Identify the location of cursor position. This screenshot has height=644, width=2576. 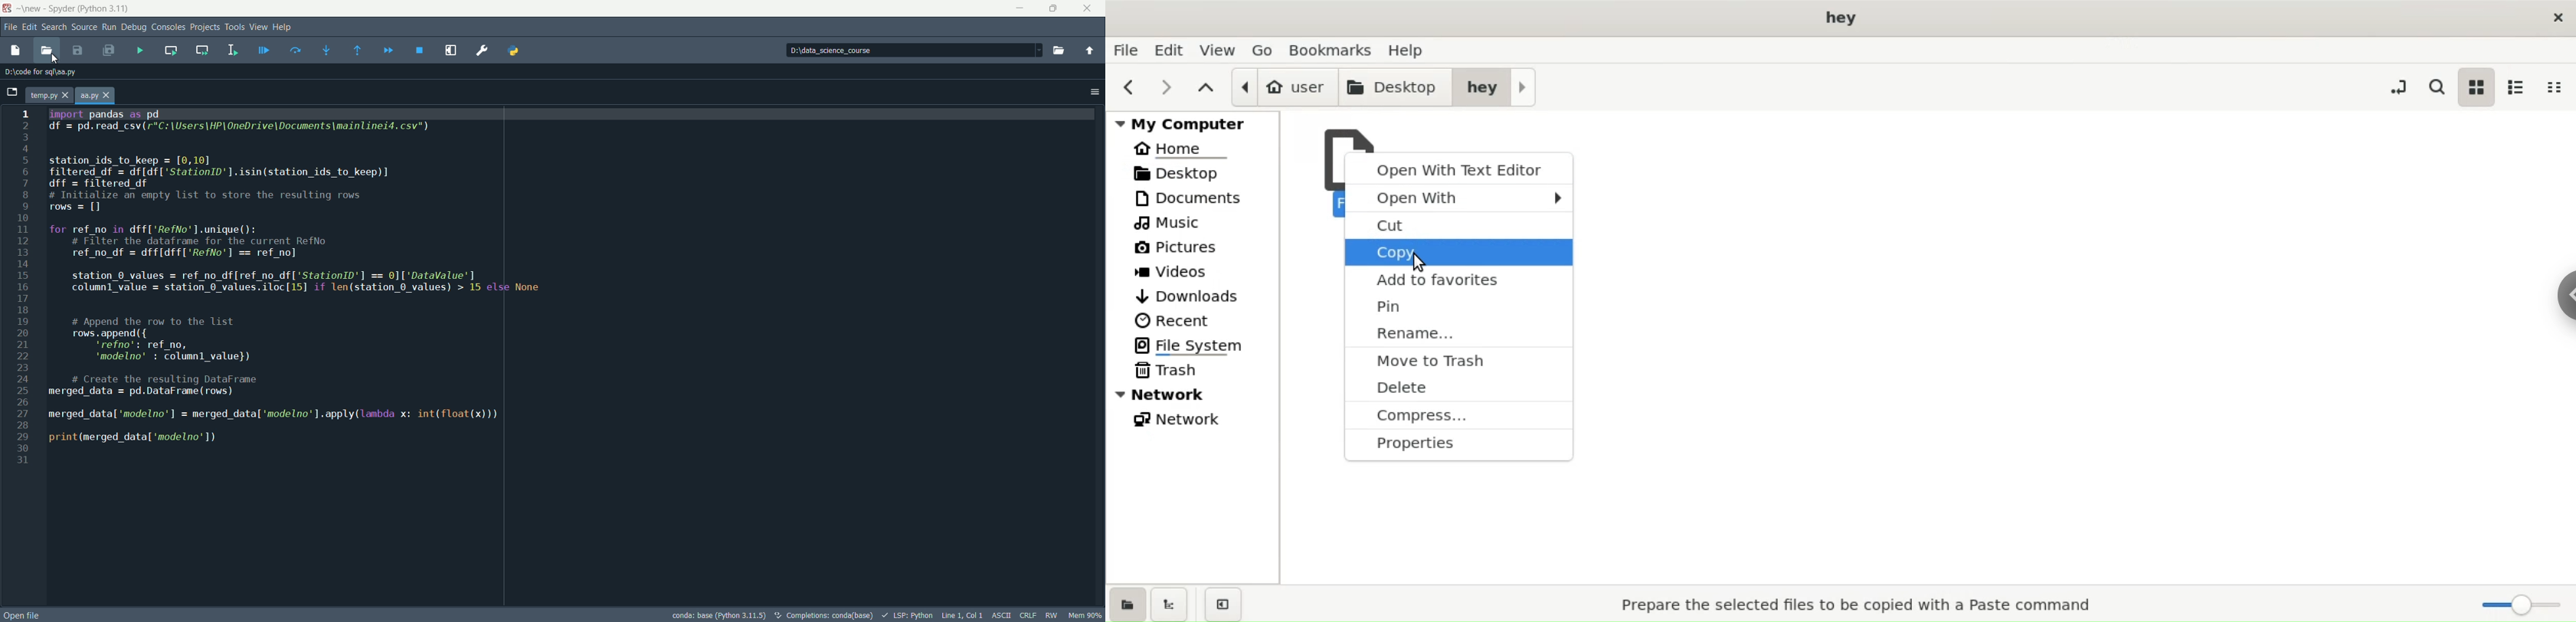
(963, 615).